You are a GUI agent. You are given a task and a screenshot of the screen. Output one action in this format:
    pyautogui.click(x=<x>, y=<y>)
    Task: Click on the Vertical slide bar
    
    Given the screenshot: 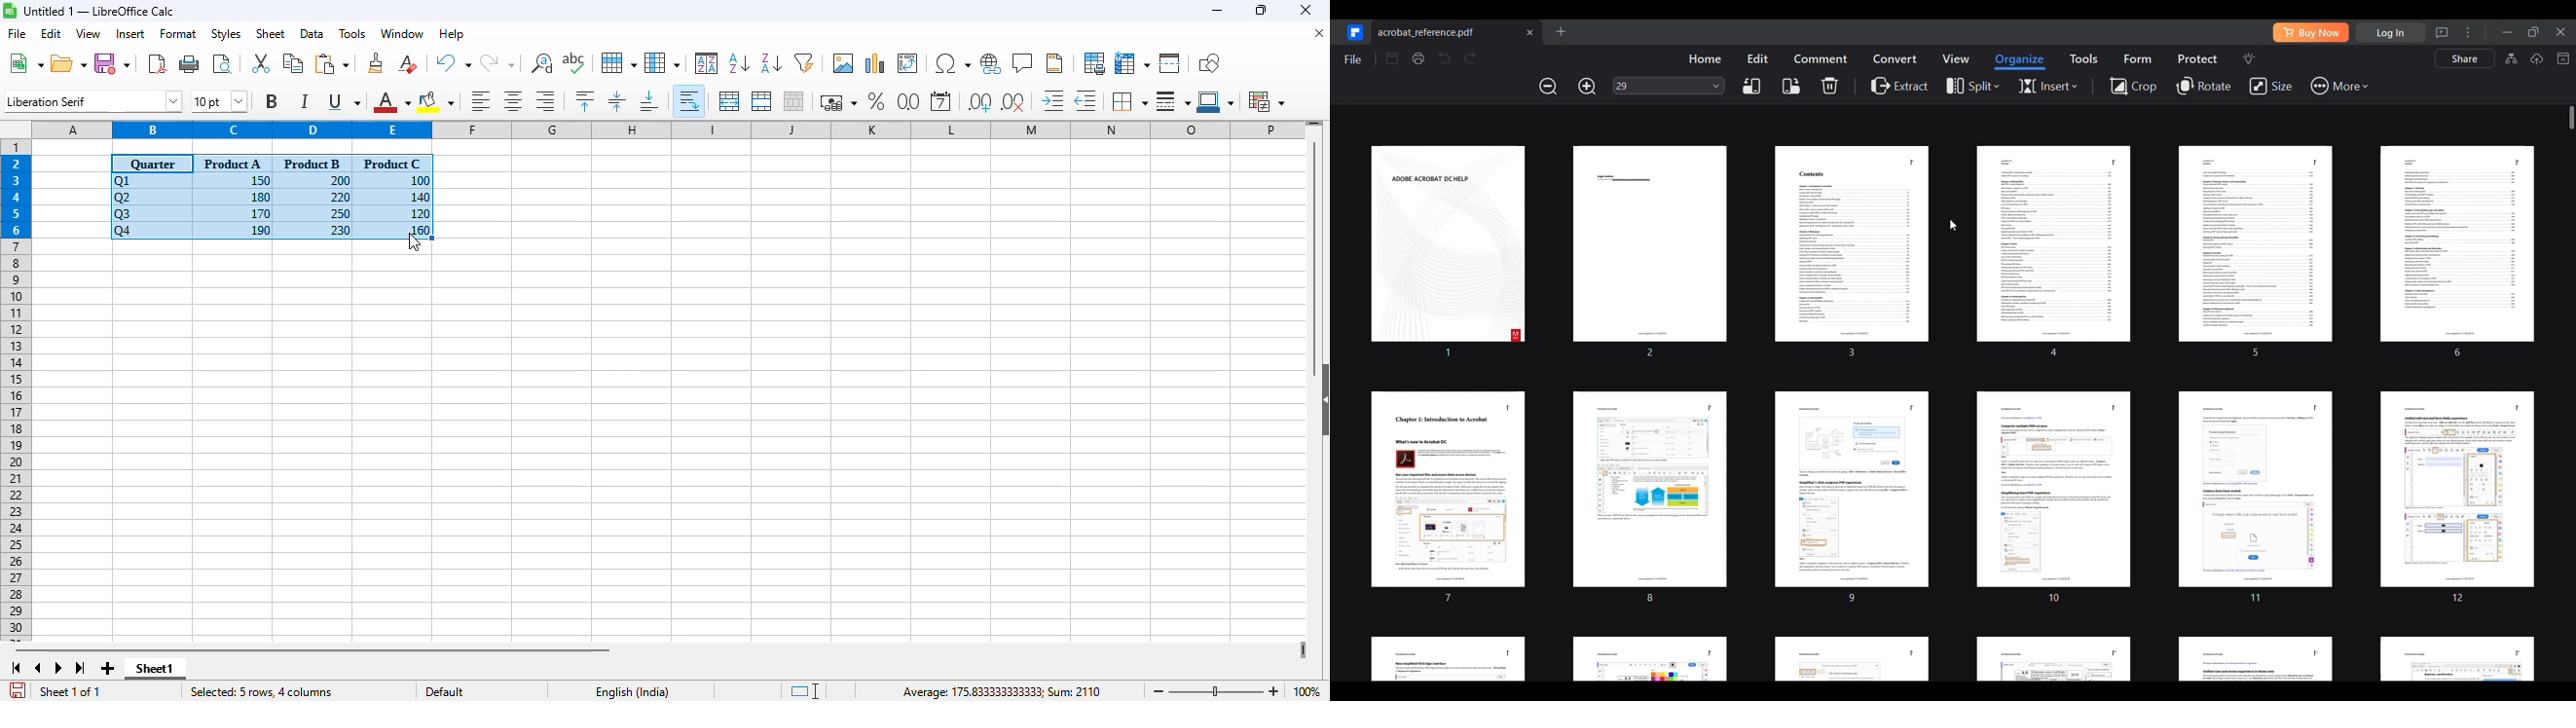 What is the action you would take?
    pyautogui.click(x=2577, y=116)
    